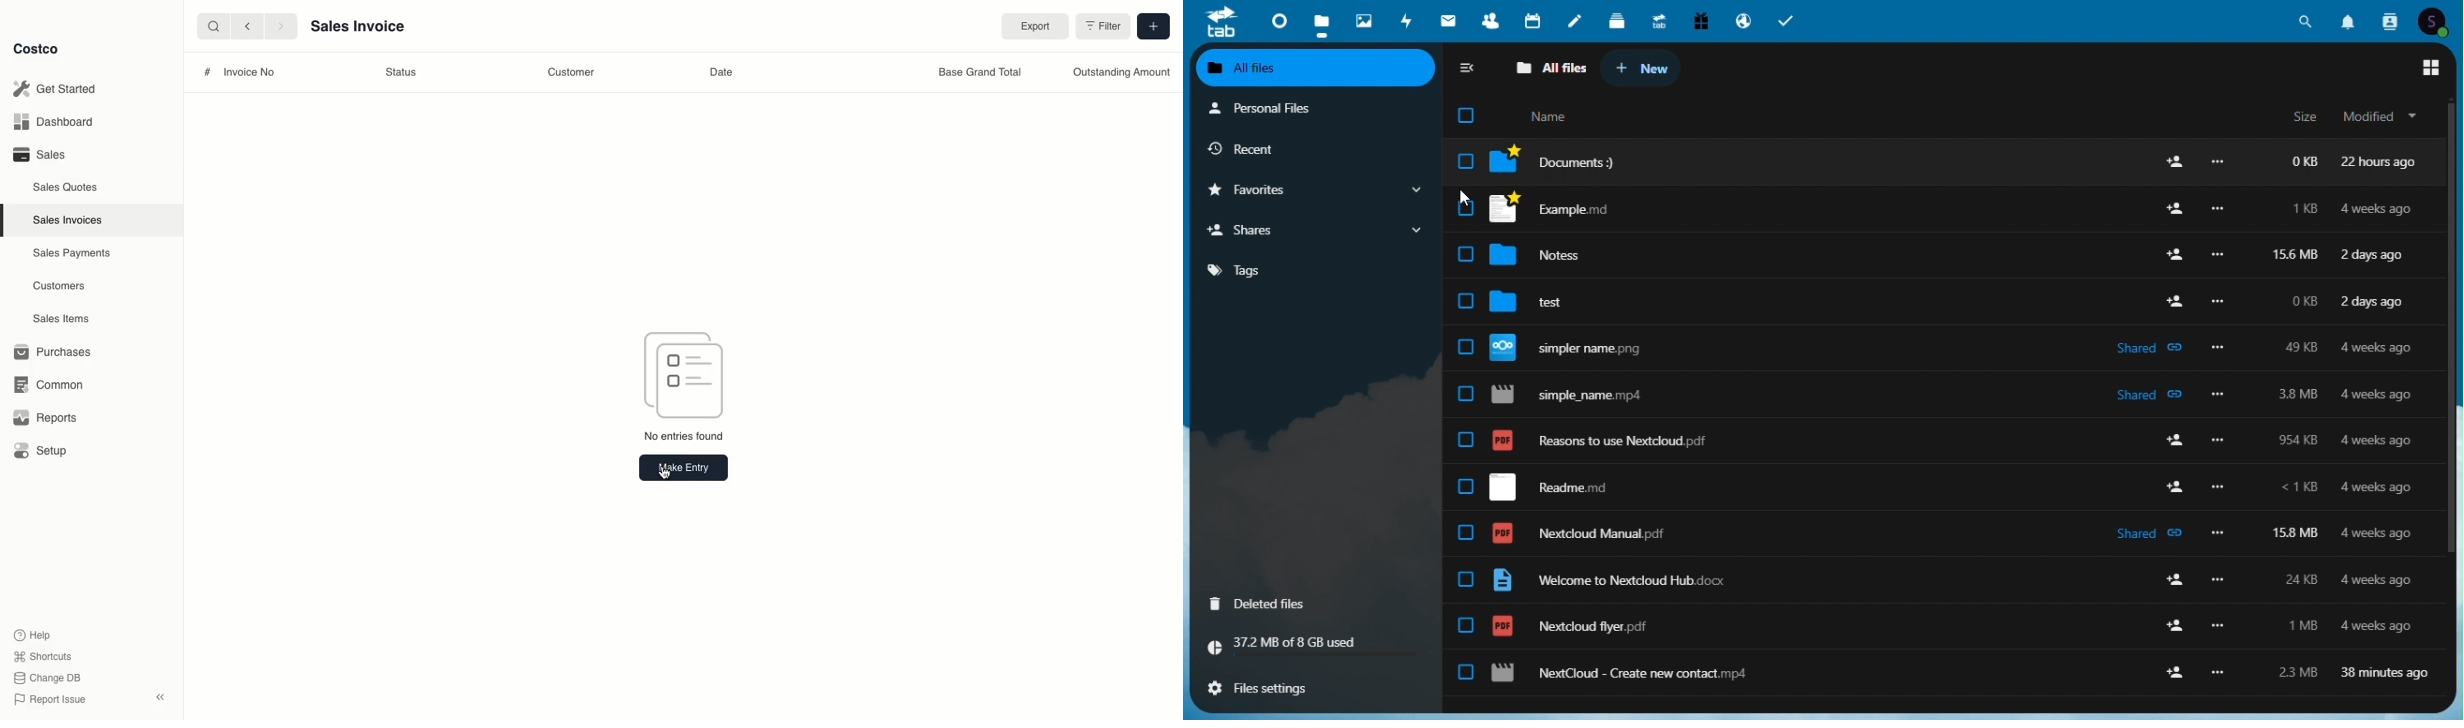 Image resolution: width=2464 pixels, height=728 pixels. What do you see at coordinates (1539, 303) in the screenshot?
I see `test` at bounding box center [1539, 303].